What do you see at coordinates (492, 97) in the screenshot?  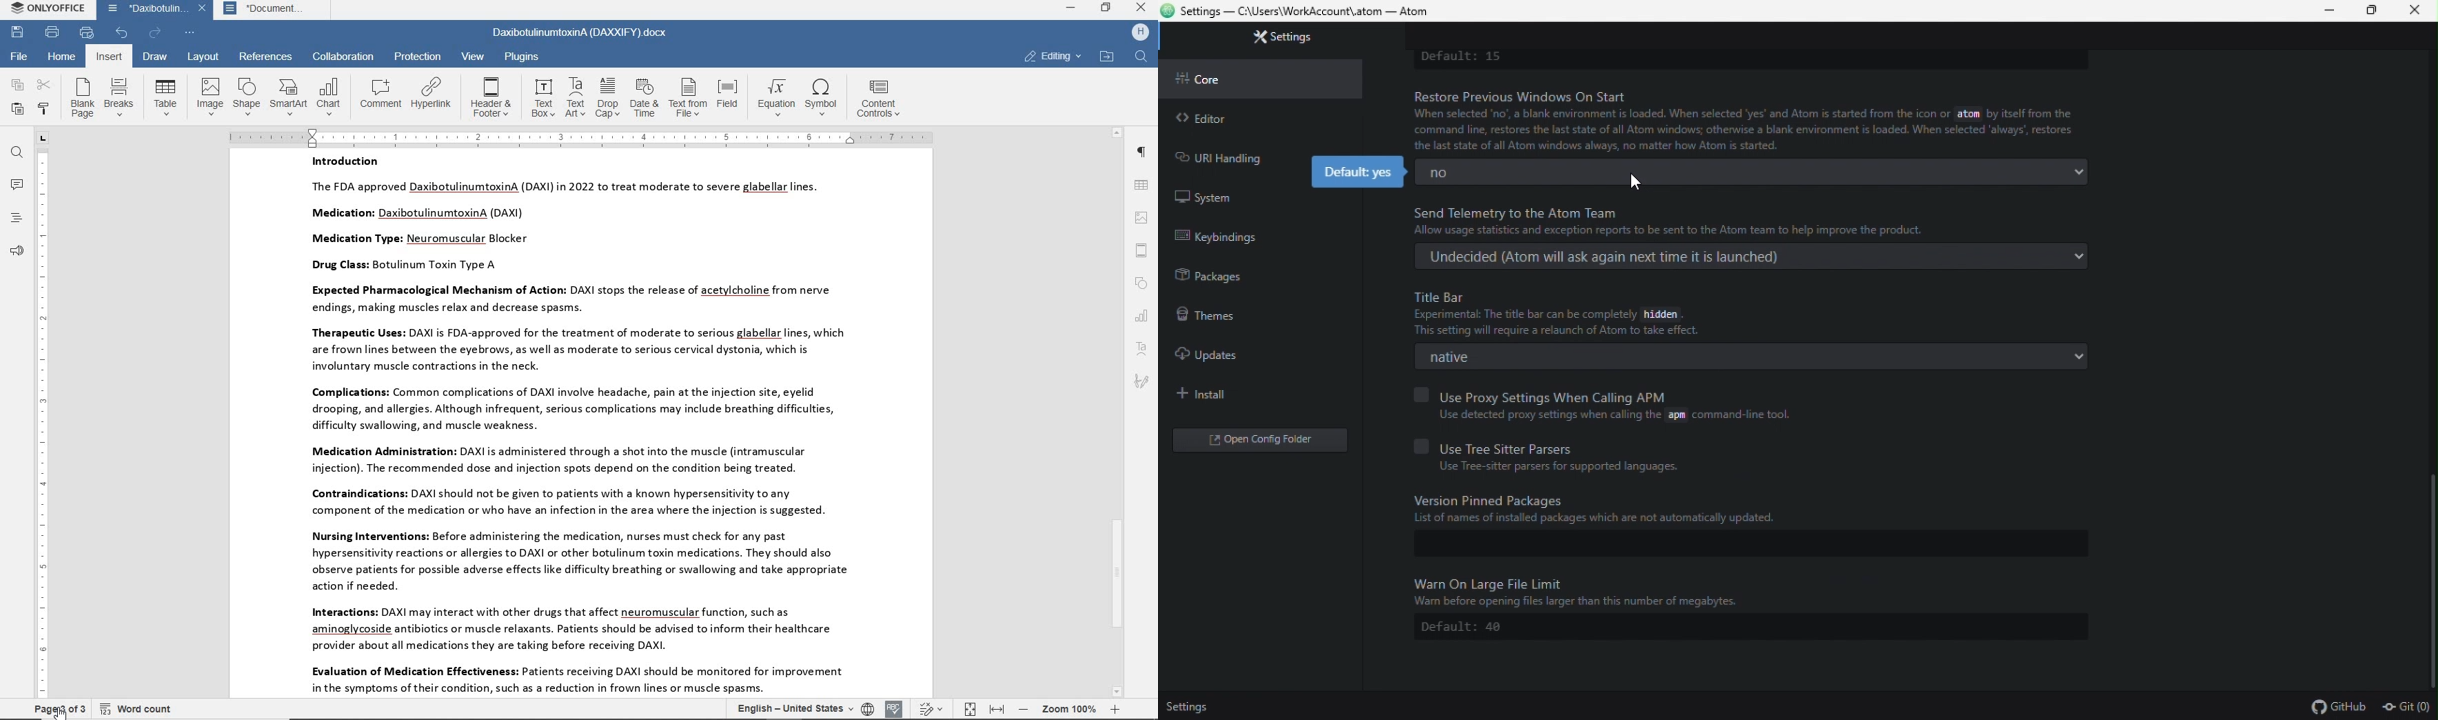 I see `header & footer` at bounding box center [492, 97].